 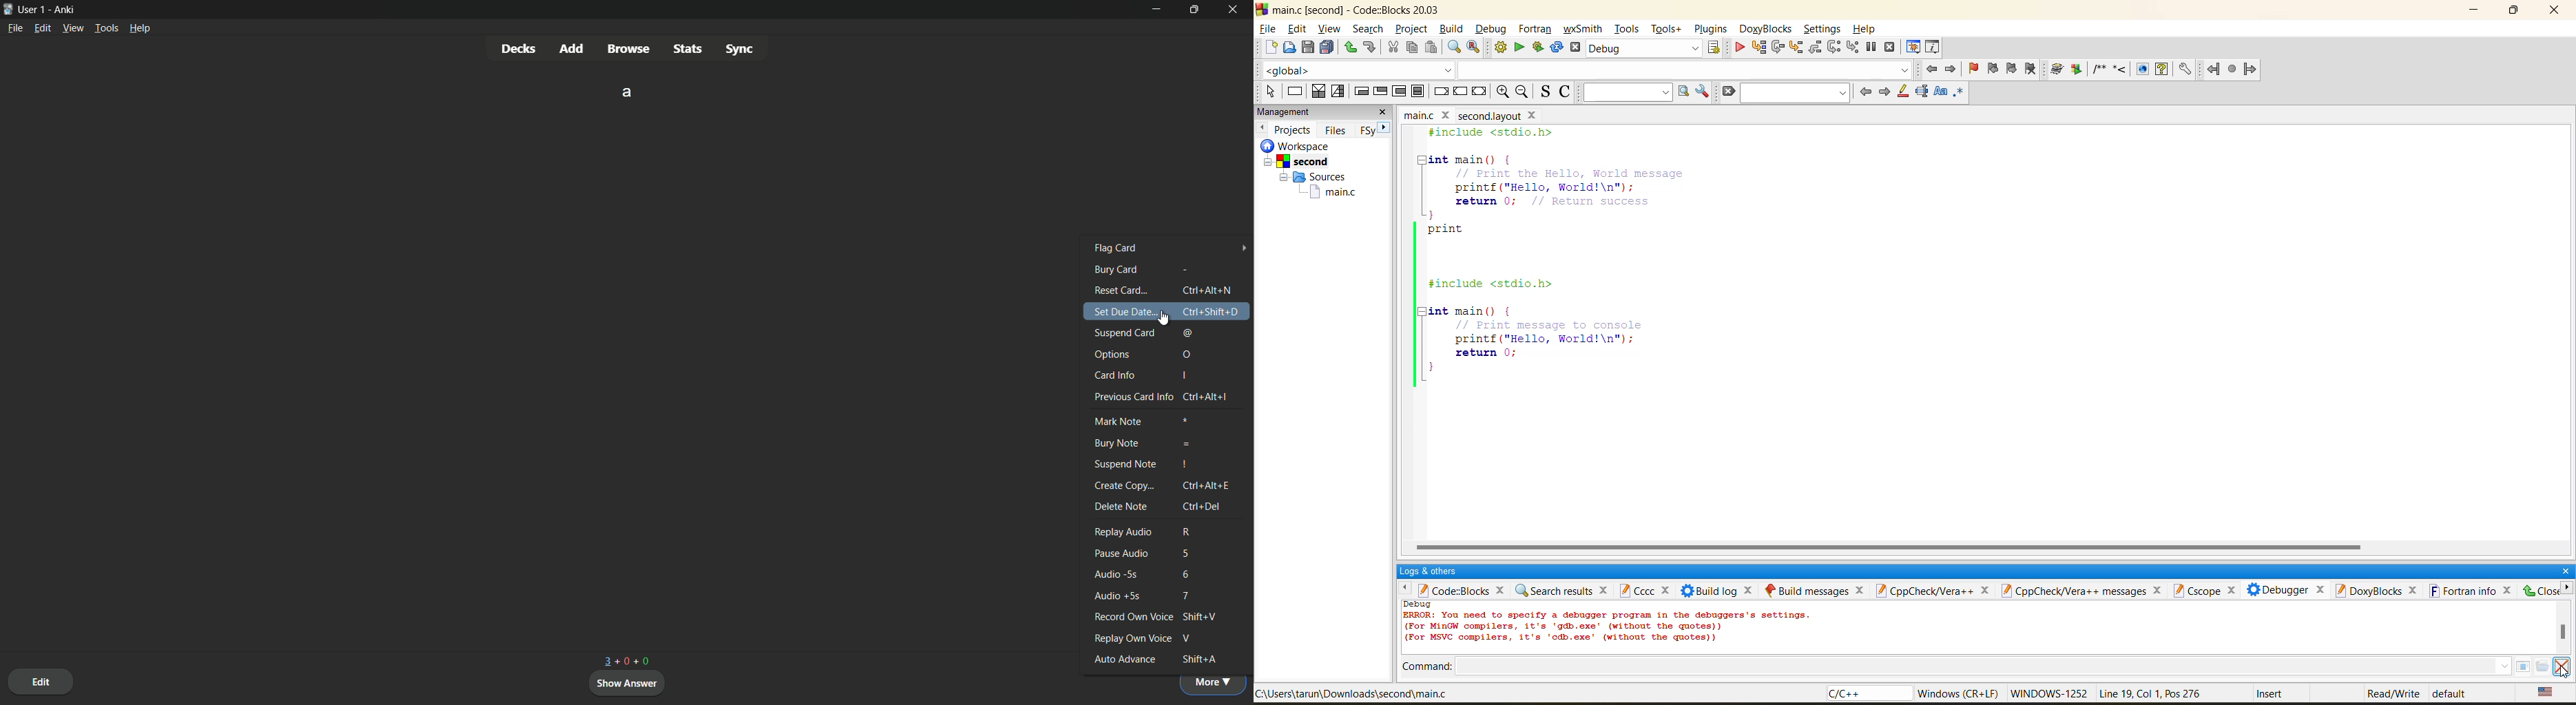 What do you see at coordinates (1816, 51) in the screenshot?
I see `step out` at bounding box center [1816, 51].